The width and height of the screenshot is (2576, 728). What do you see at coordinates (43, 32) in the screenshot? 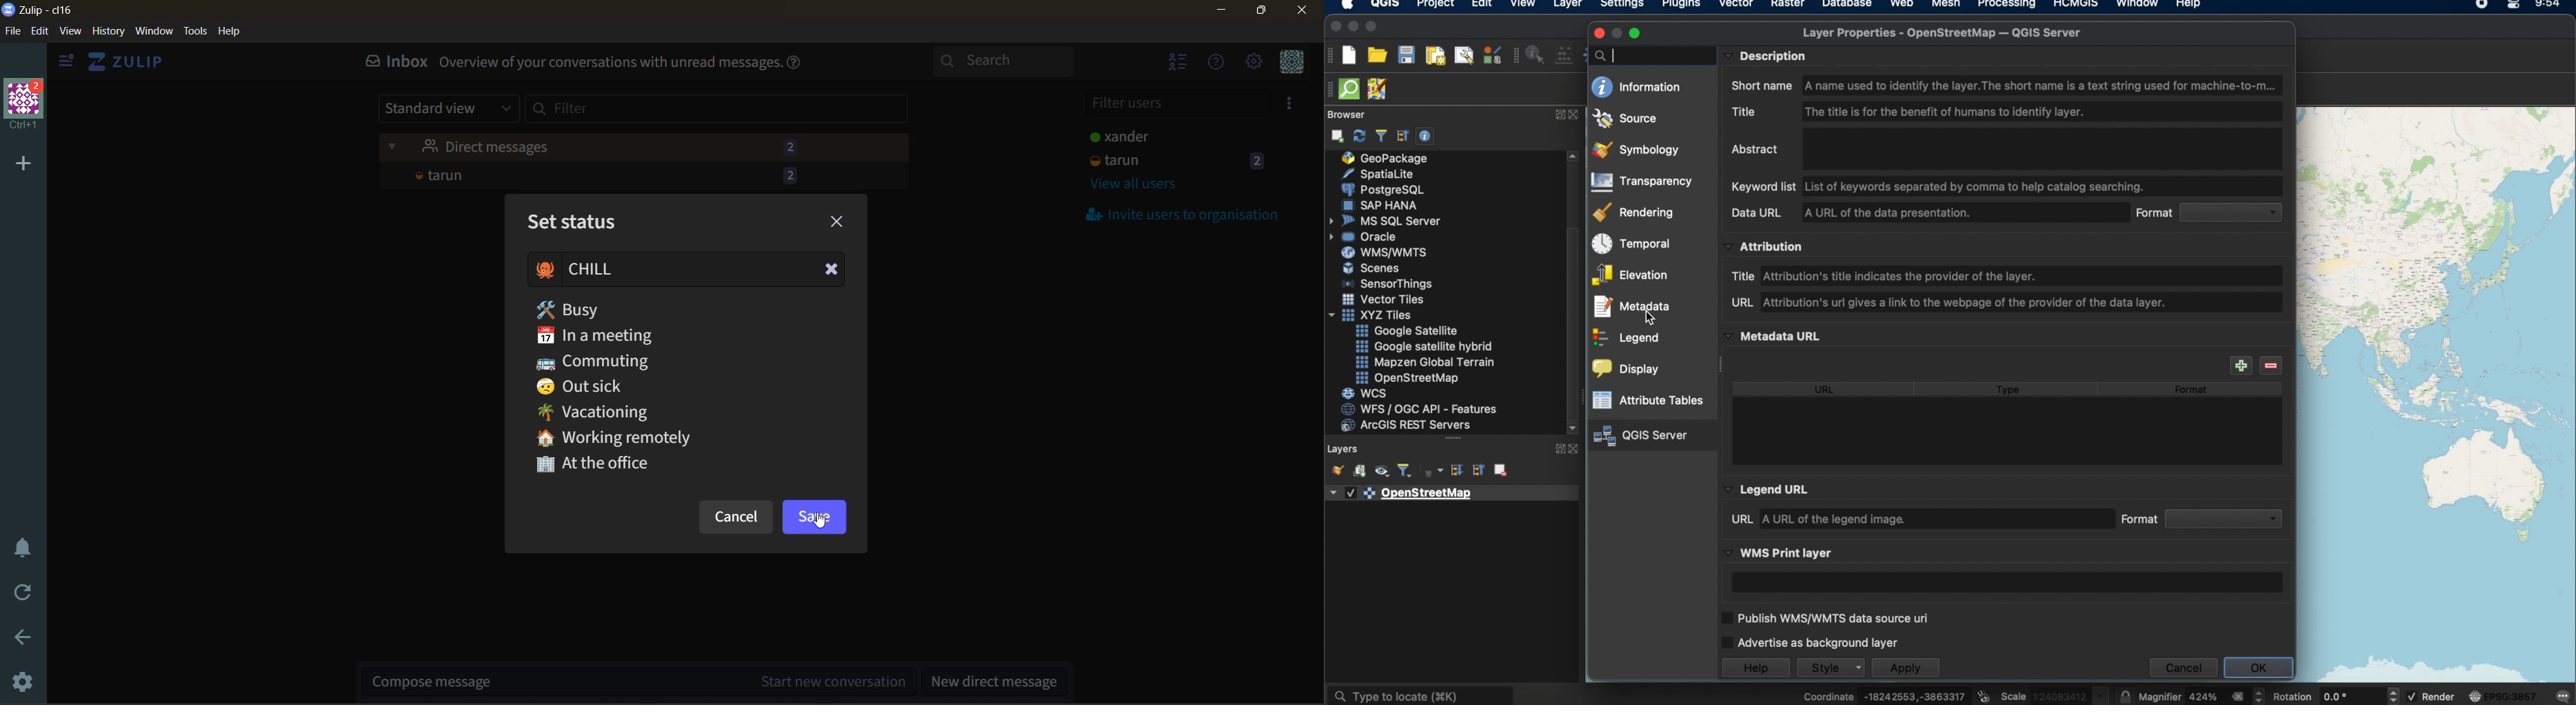
I see `edit` at bounding box center [43, 32].